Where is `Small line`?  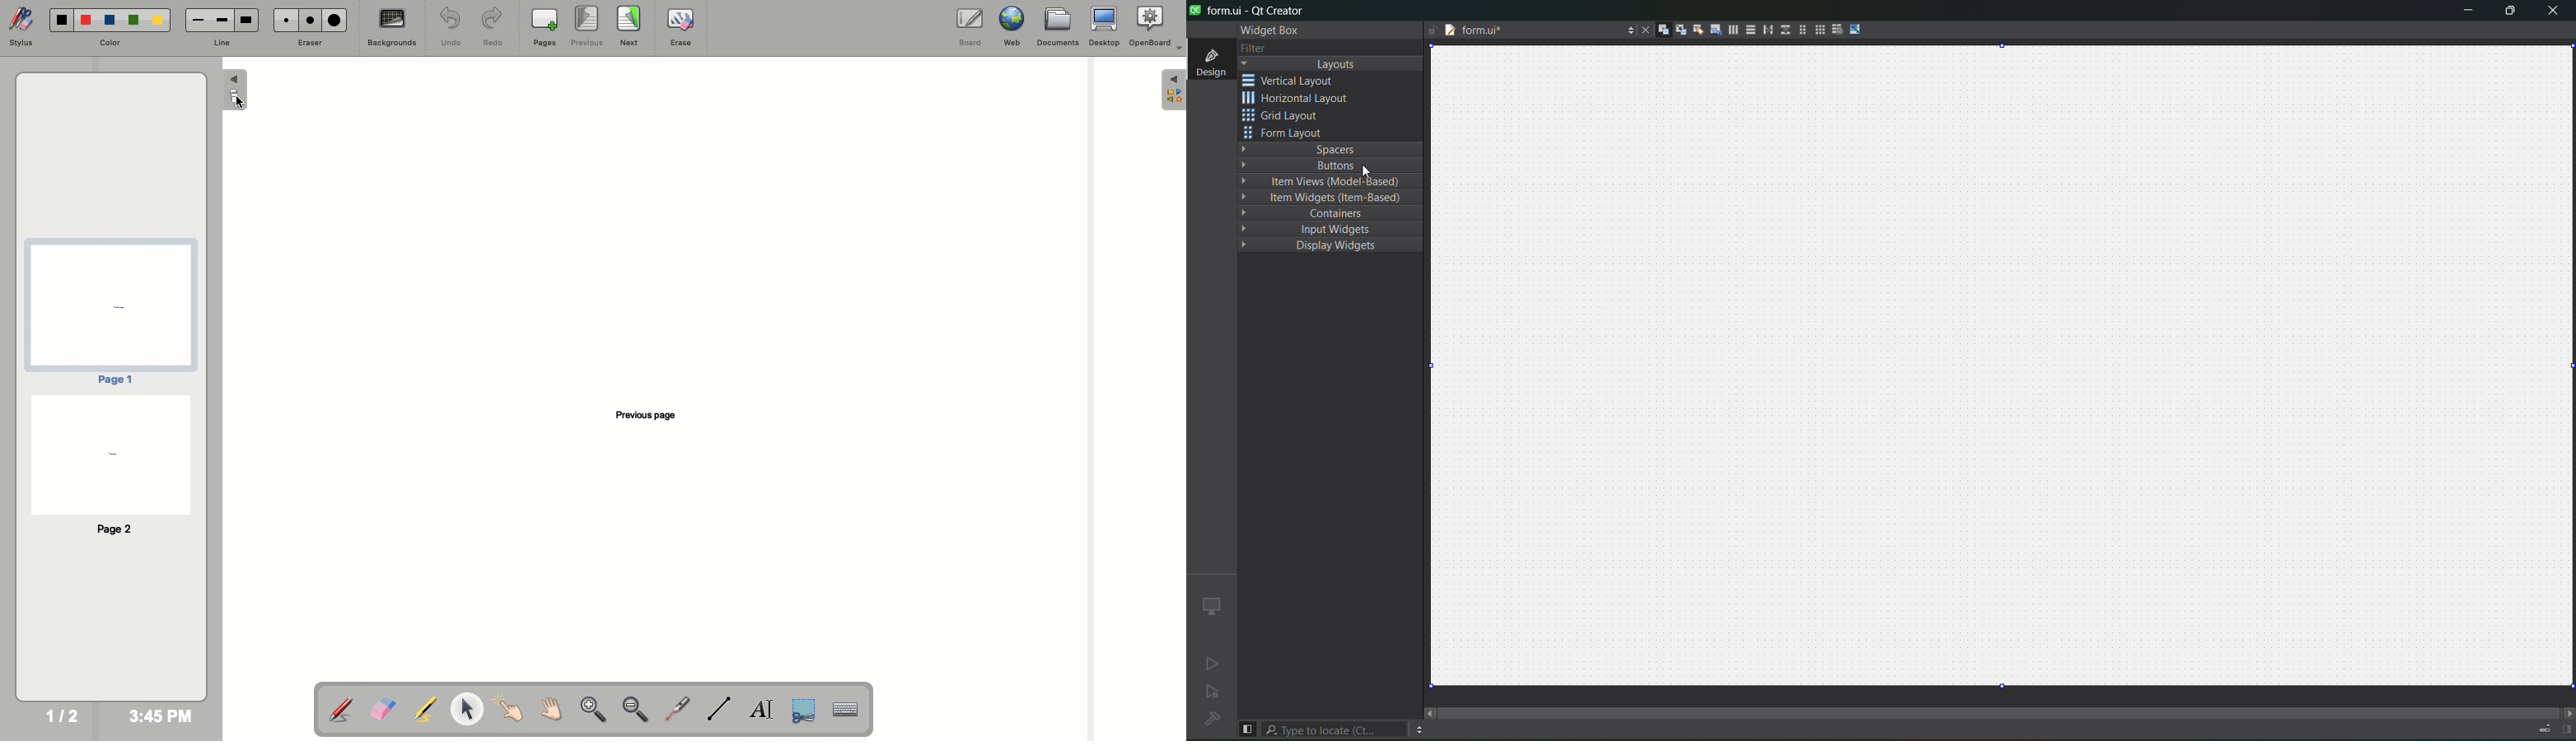 Small line is located at coordinates (199, 21).